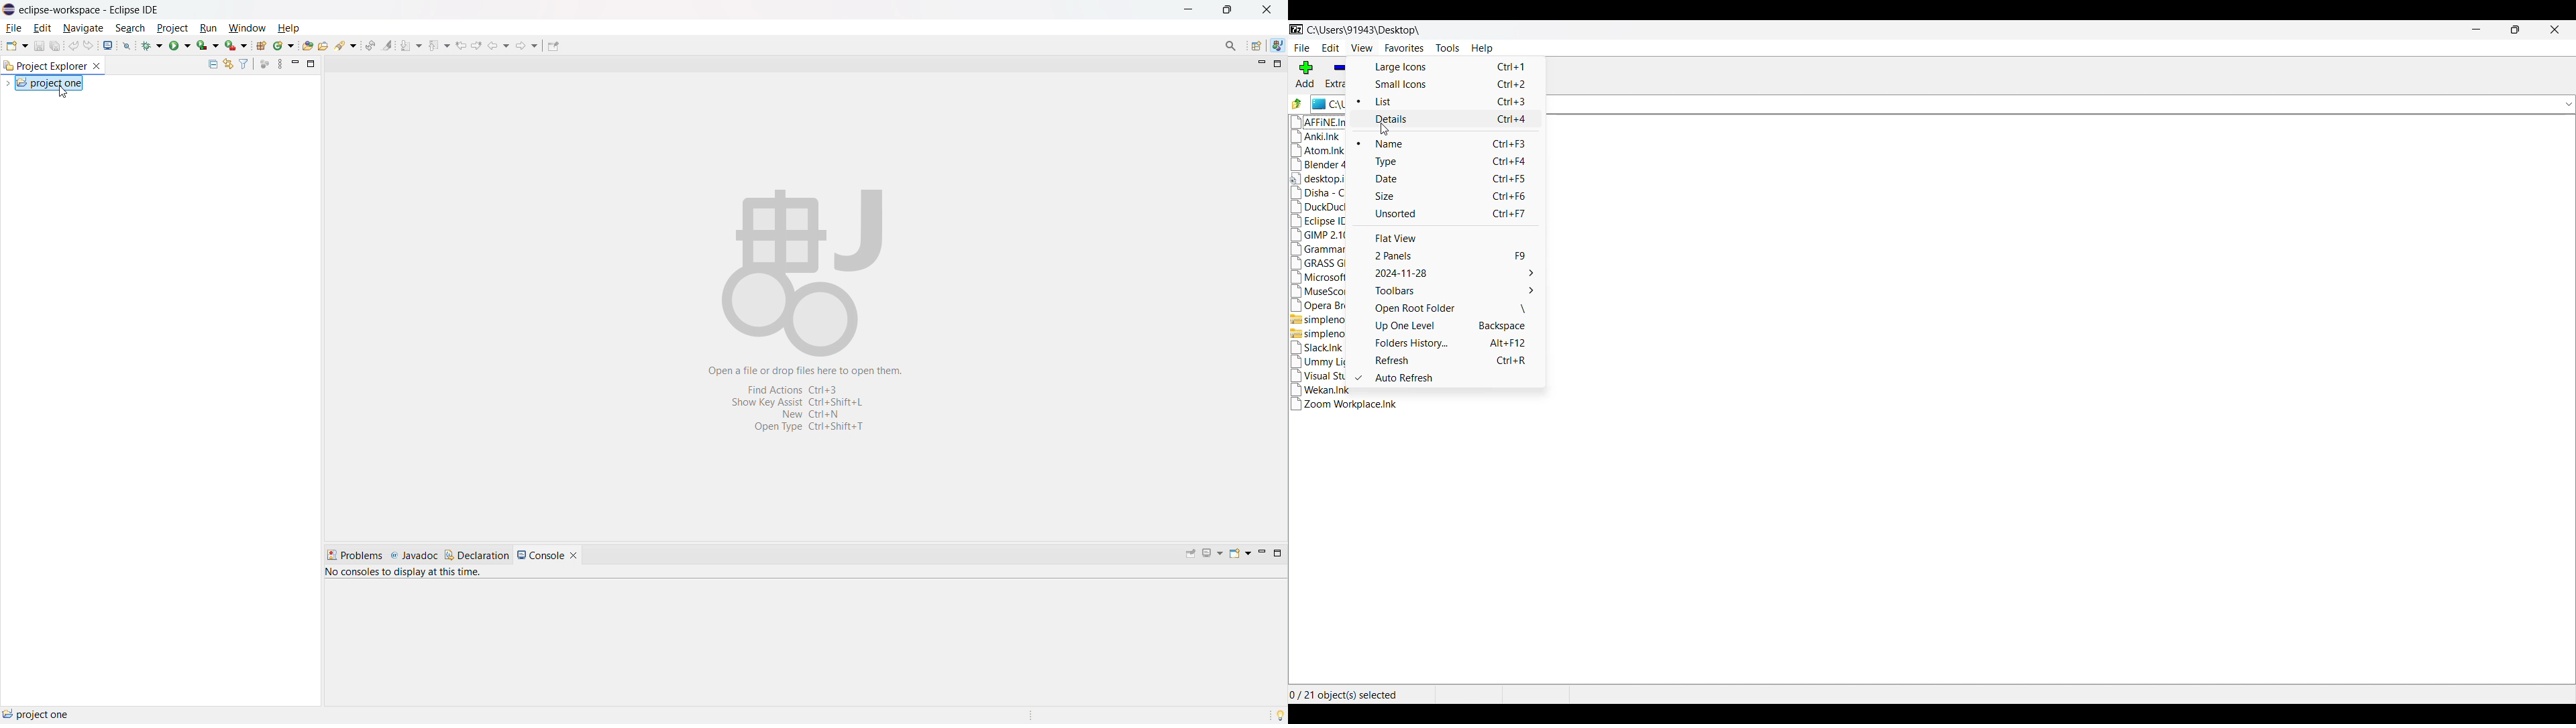  What do you see at coordinates (1257, 46) in the screenshot?
I see `open perspective` at bounding box center [1257, 46].